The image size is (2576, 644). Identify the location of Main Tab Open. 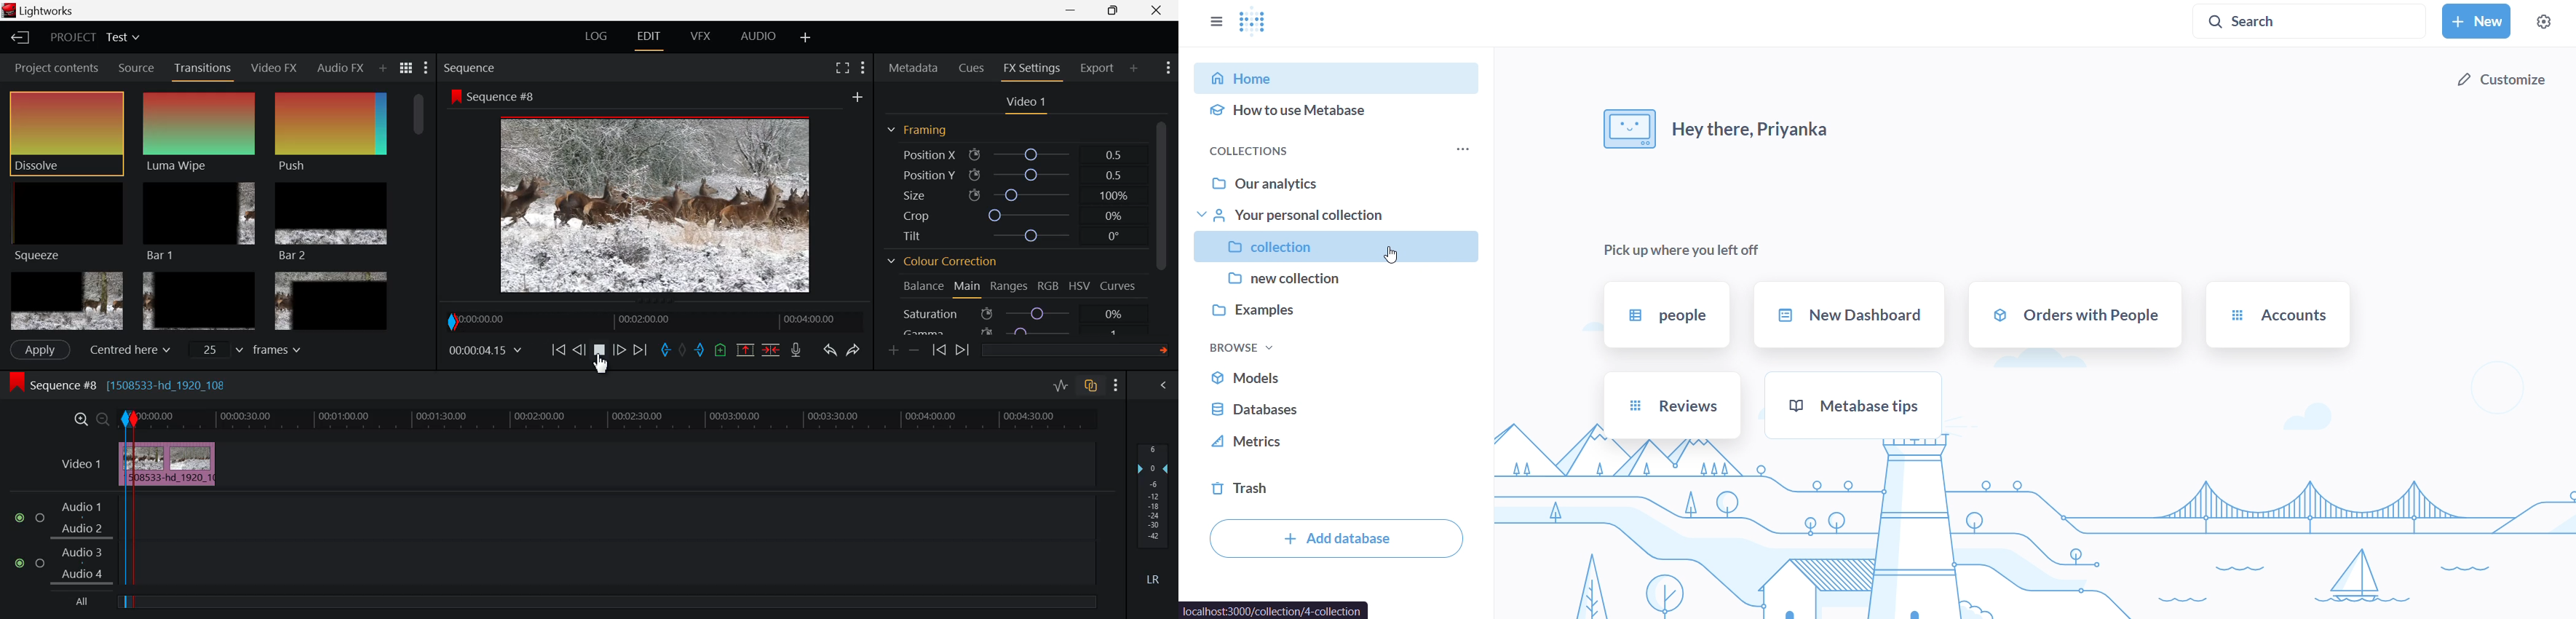
(968, 287).